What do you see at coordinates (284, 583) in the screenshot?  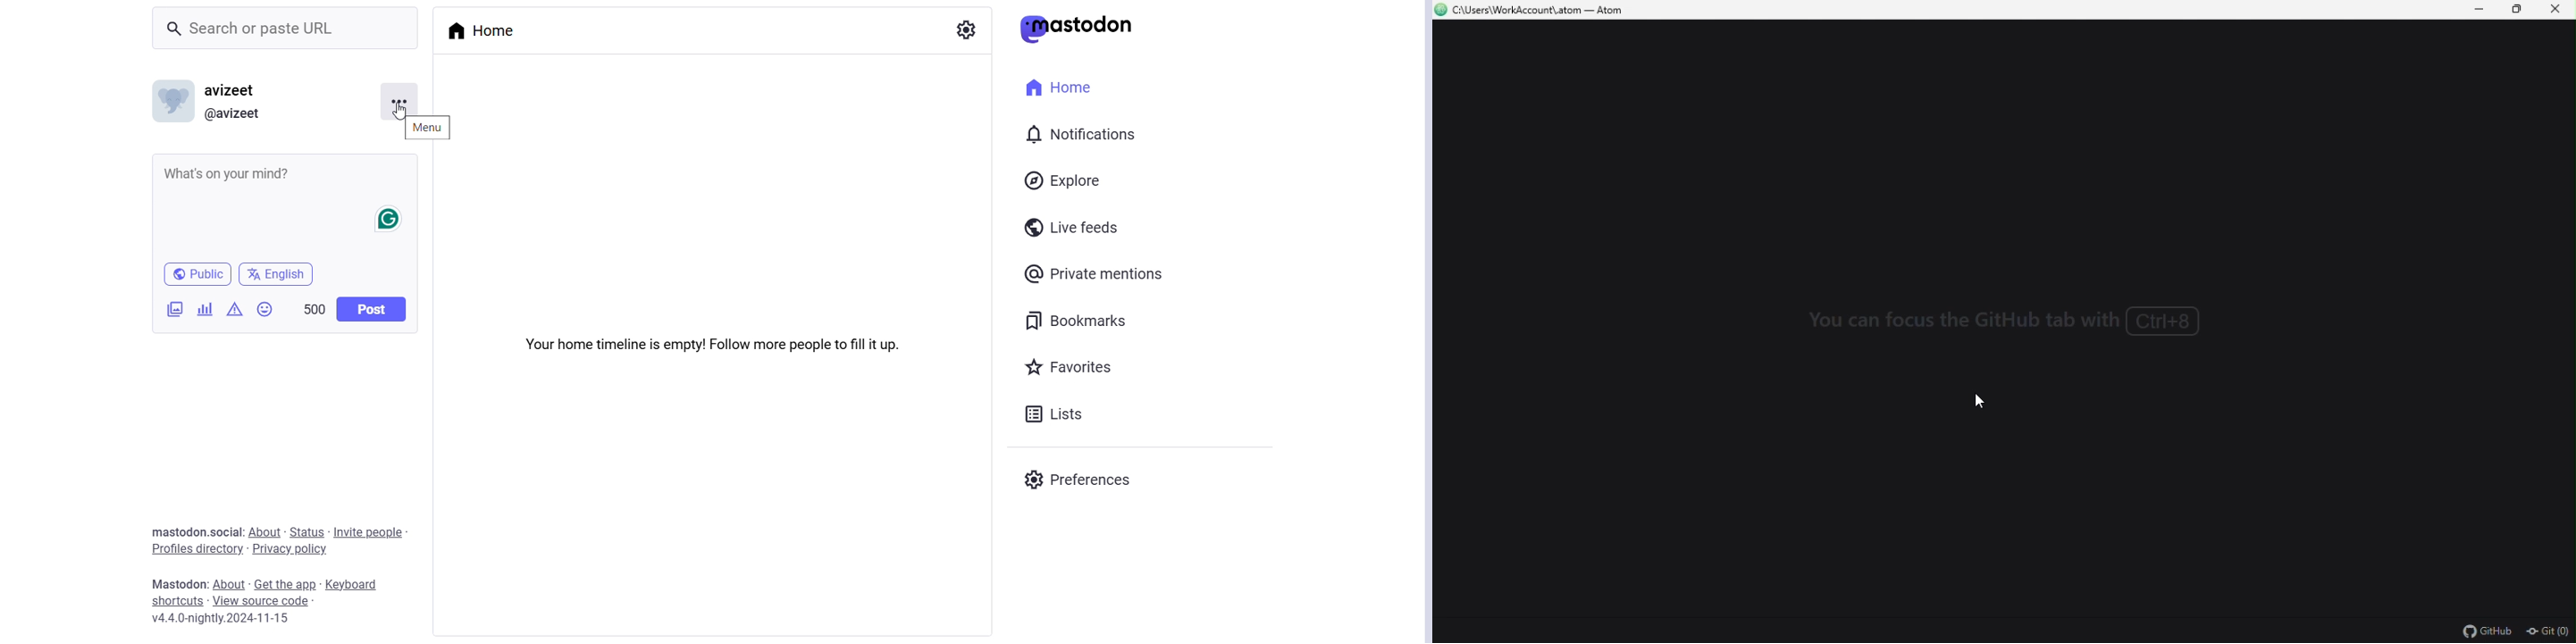 I see `Get the app` at bounding box center [284, 583].